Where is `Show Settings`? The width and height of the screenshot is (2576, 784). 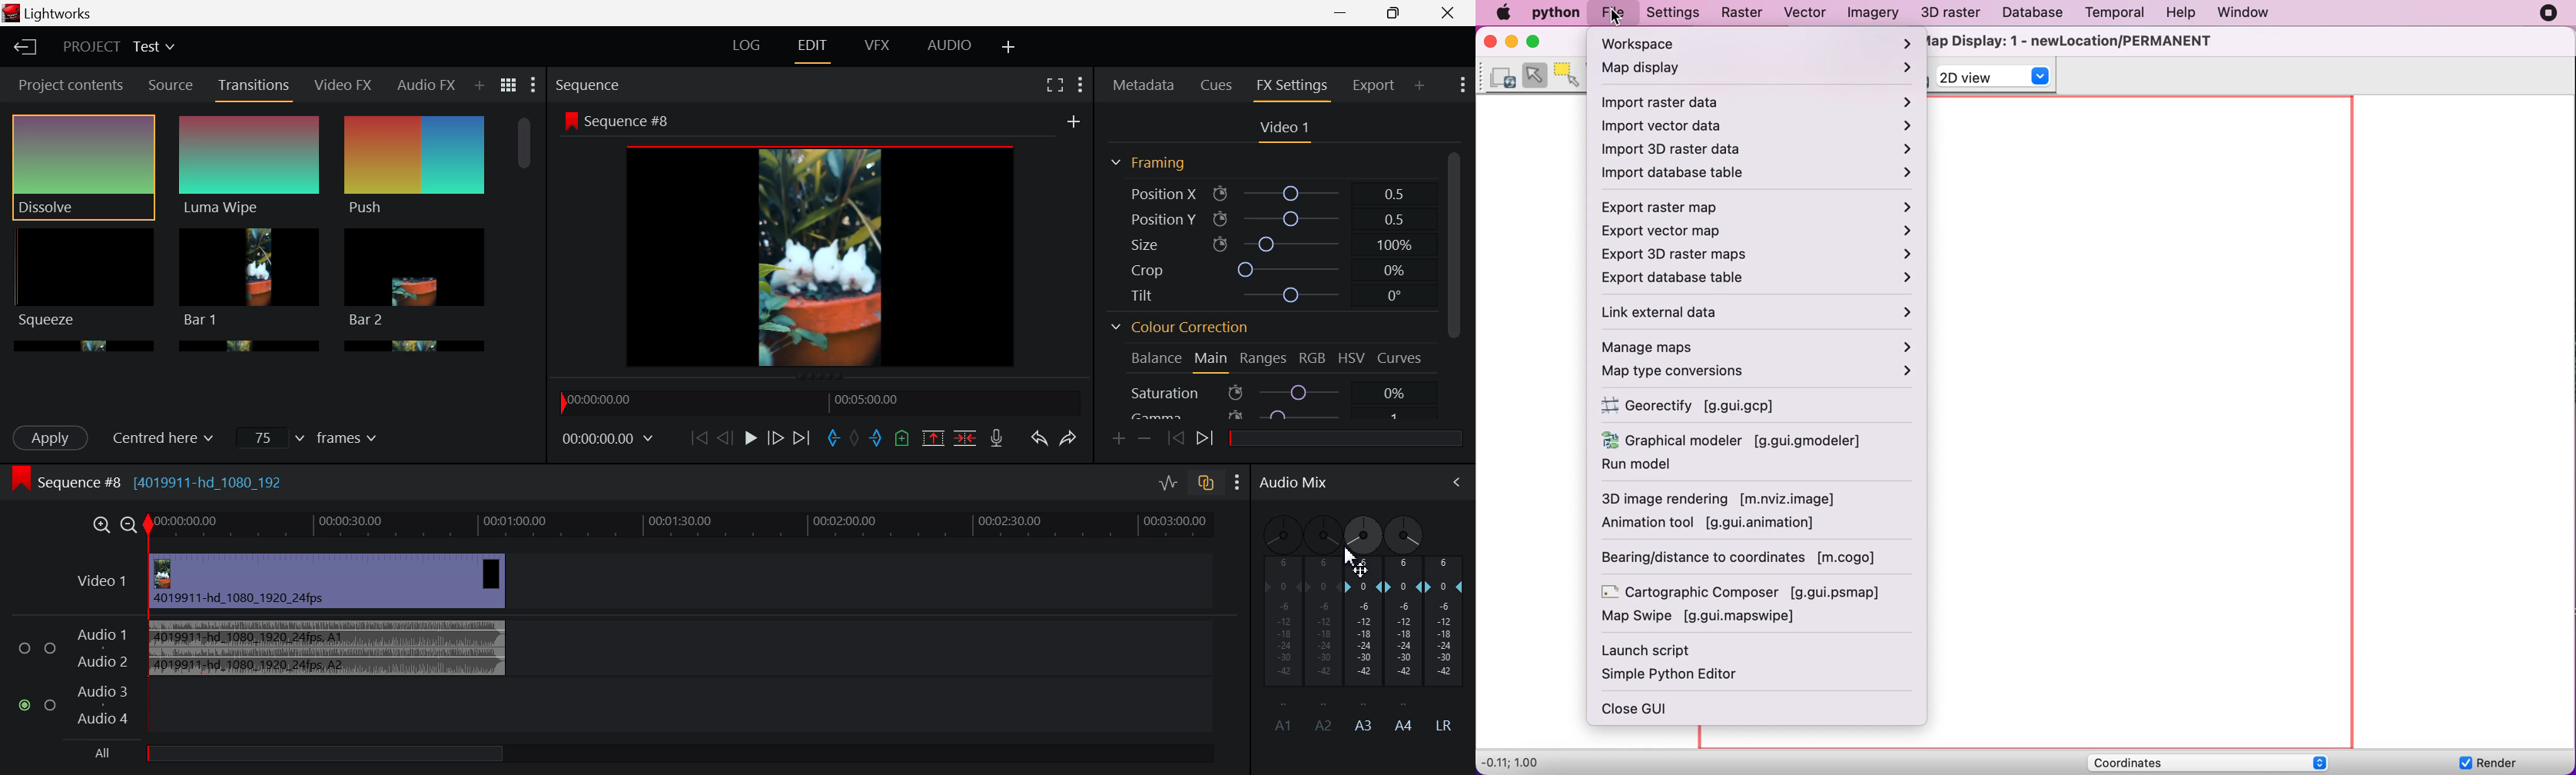
Show Settings is located at coordinates (1462, 87).